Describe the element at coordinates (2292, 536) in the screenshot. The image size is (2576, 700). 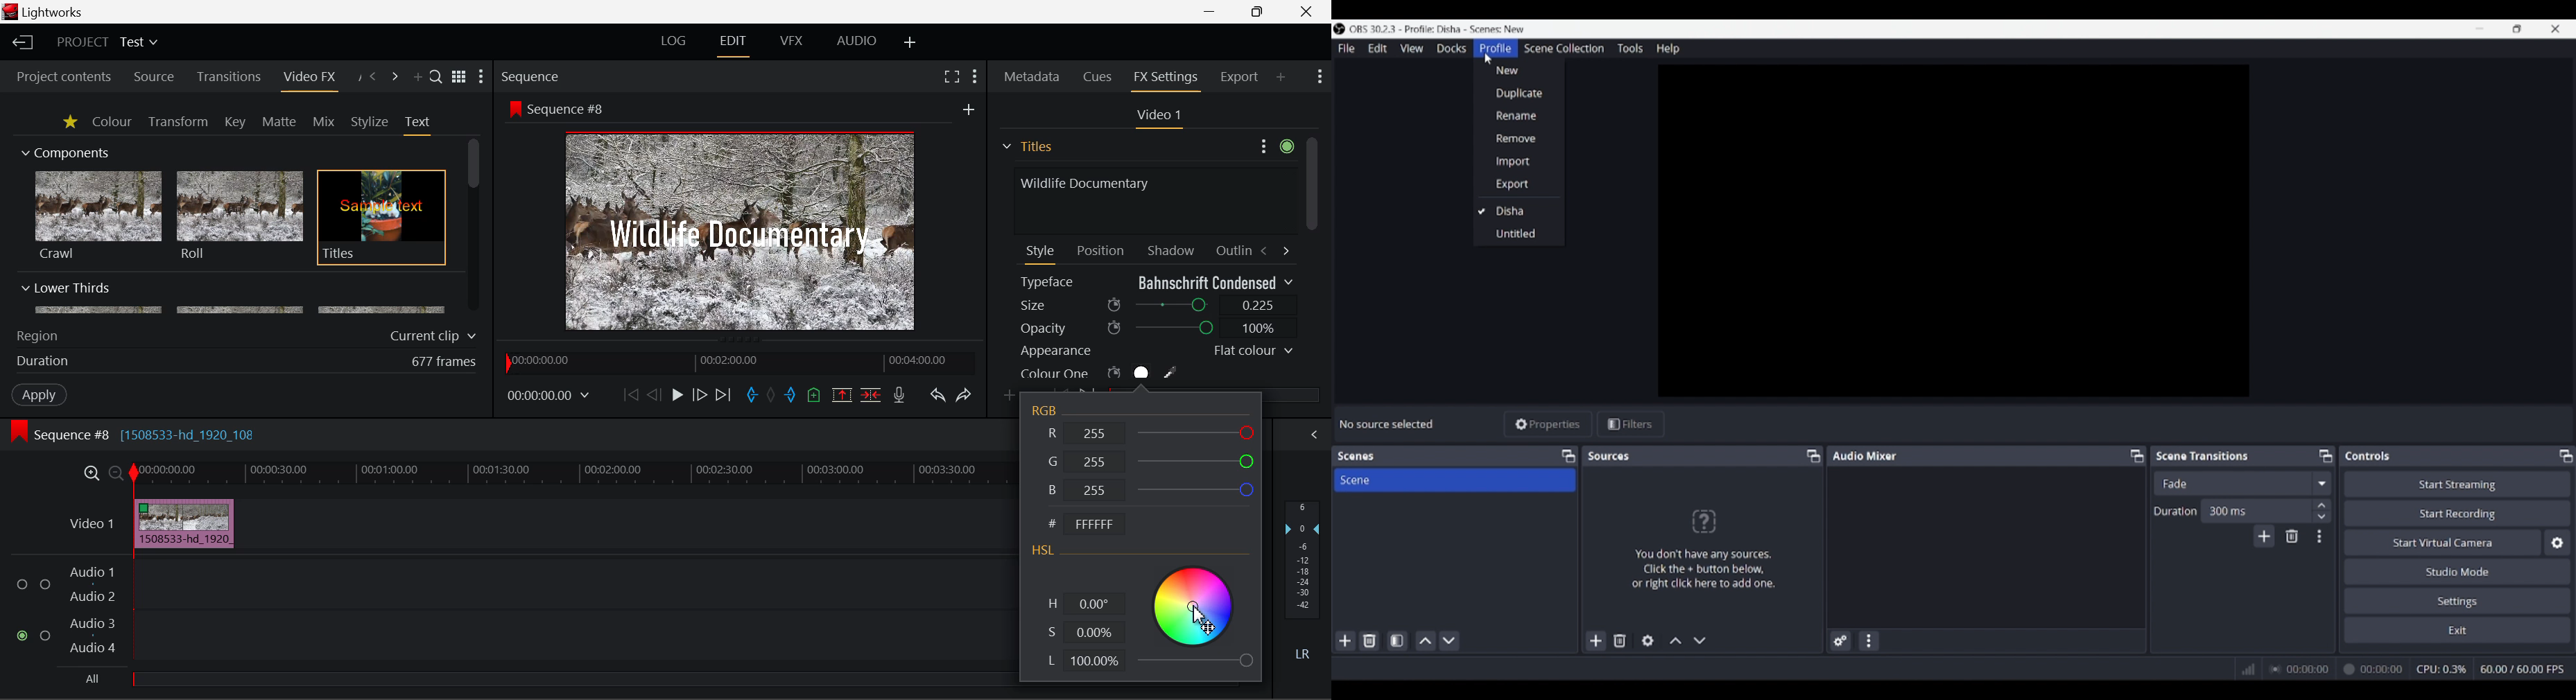
I see `Remove configurble transition` at that location.